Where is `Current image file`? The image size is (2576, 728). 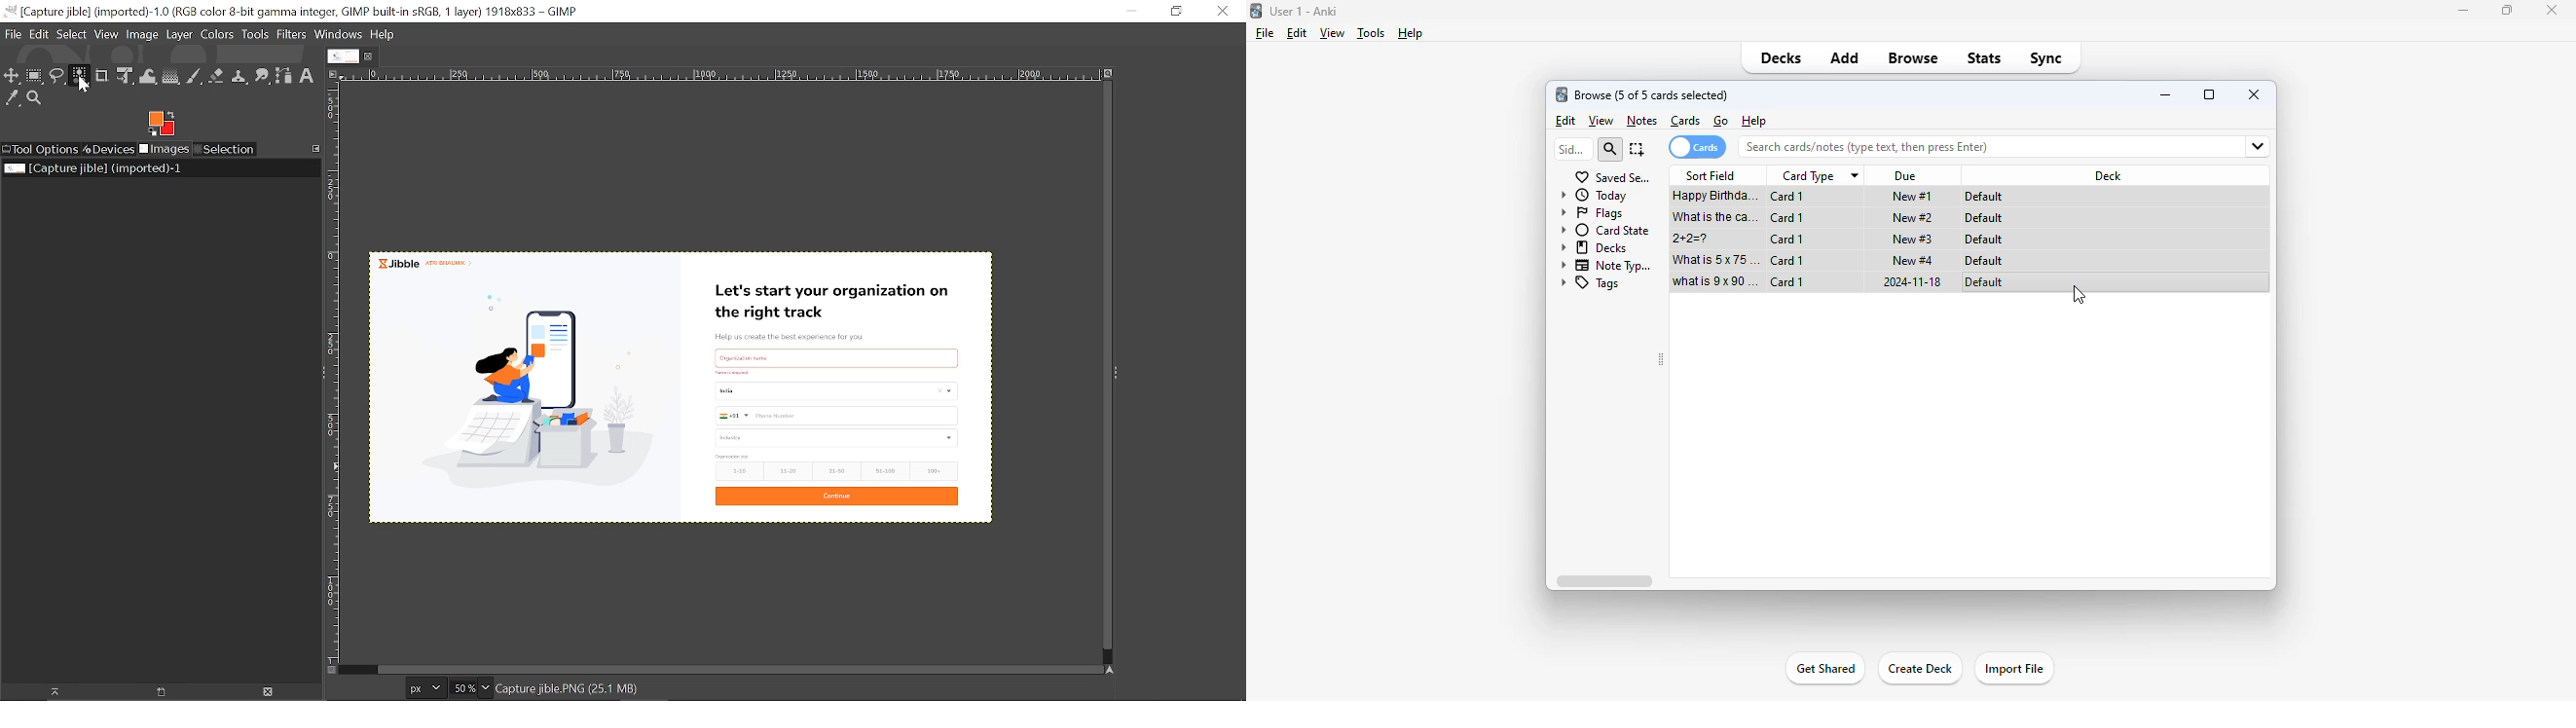 Current image file is located at coordinates (94, 167).